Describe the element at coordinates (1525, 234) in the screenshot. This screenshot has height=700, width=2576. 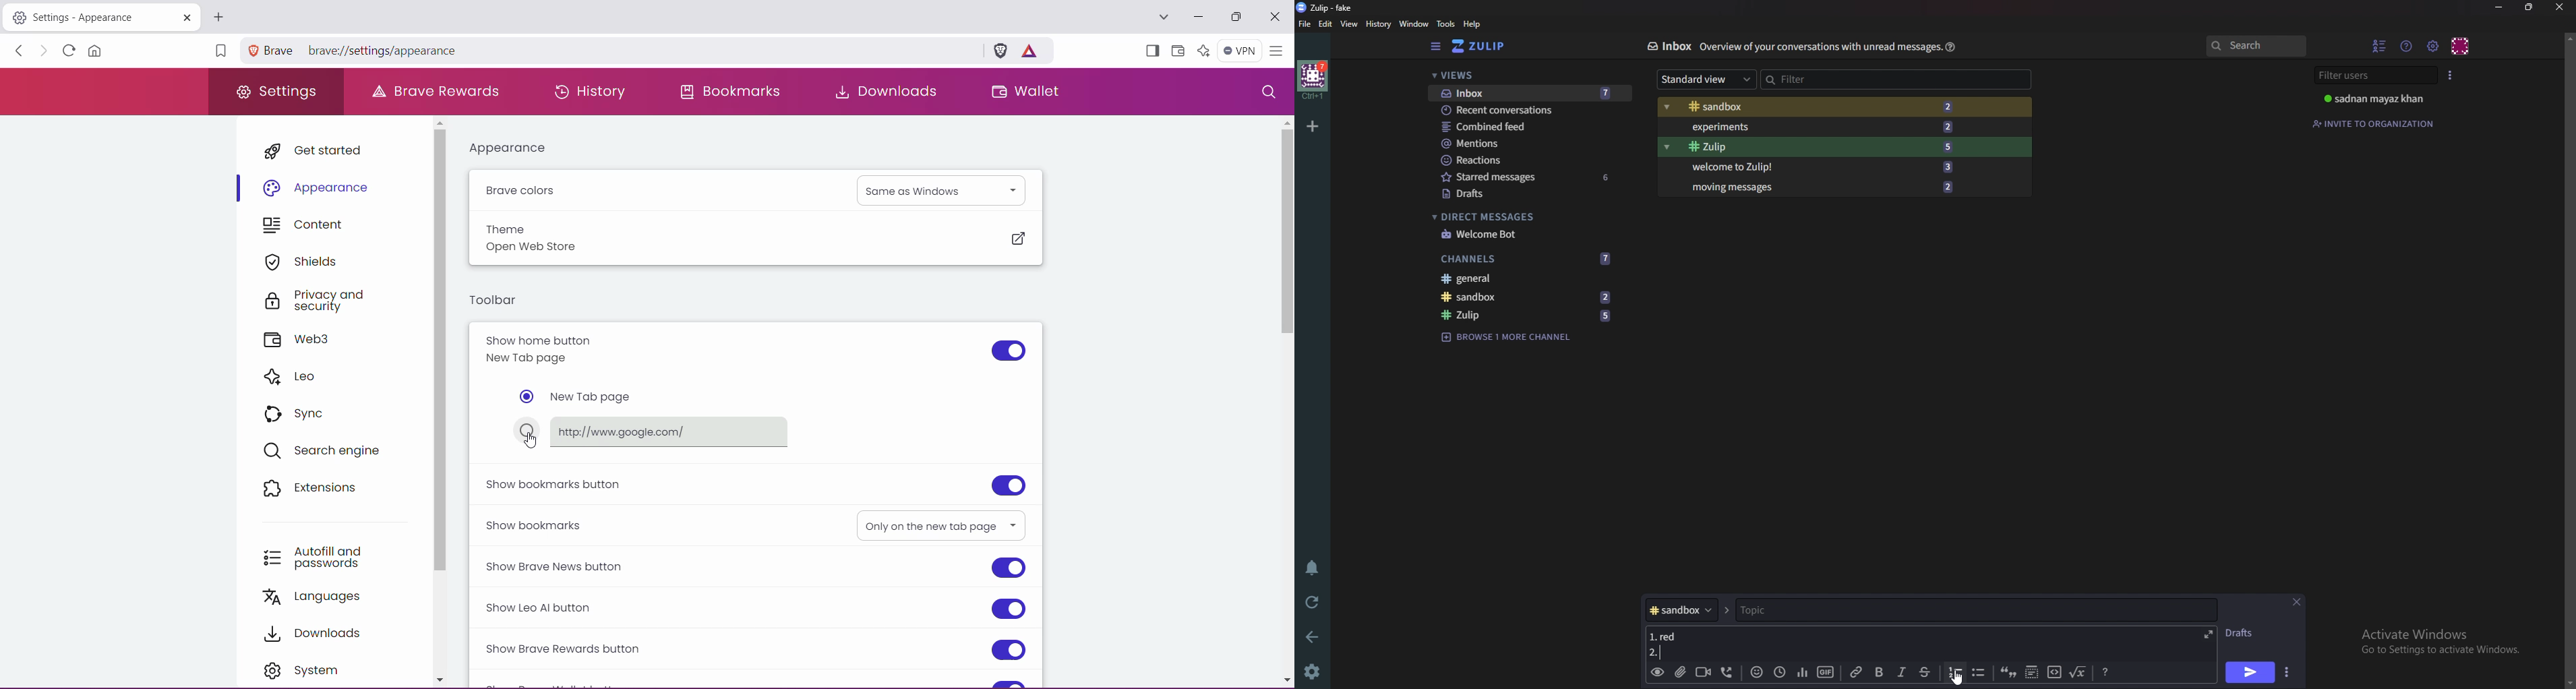
I see `welcome bot` at that location.